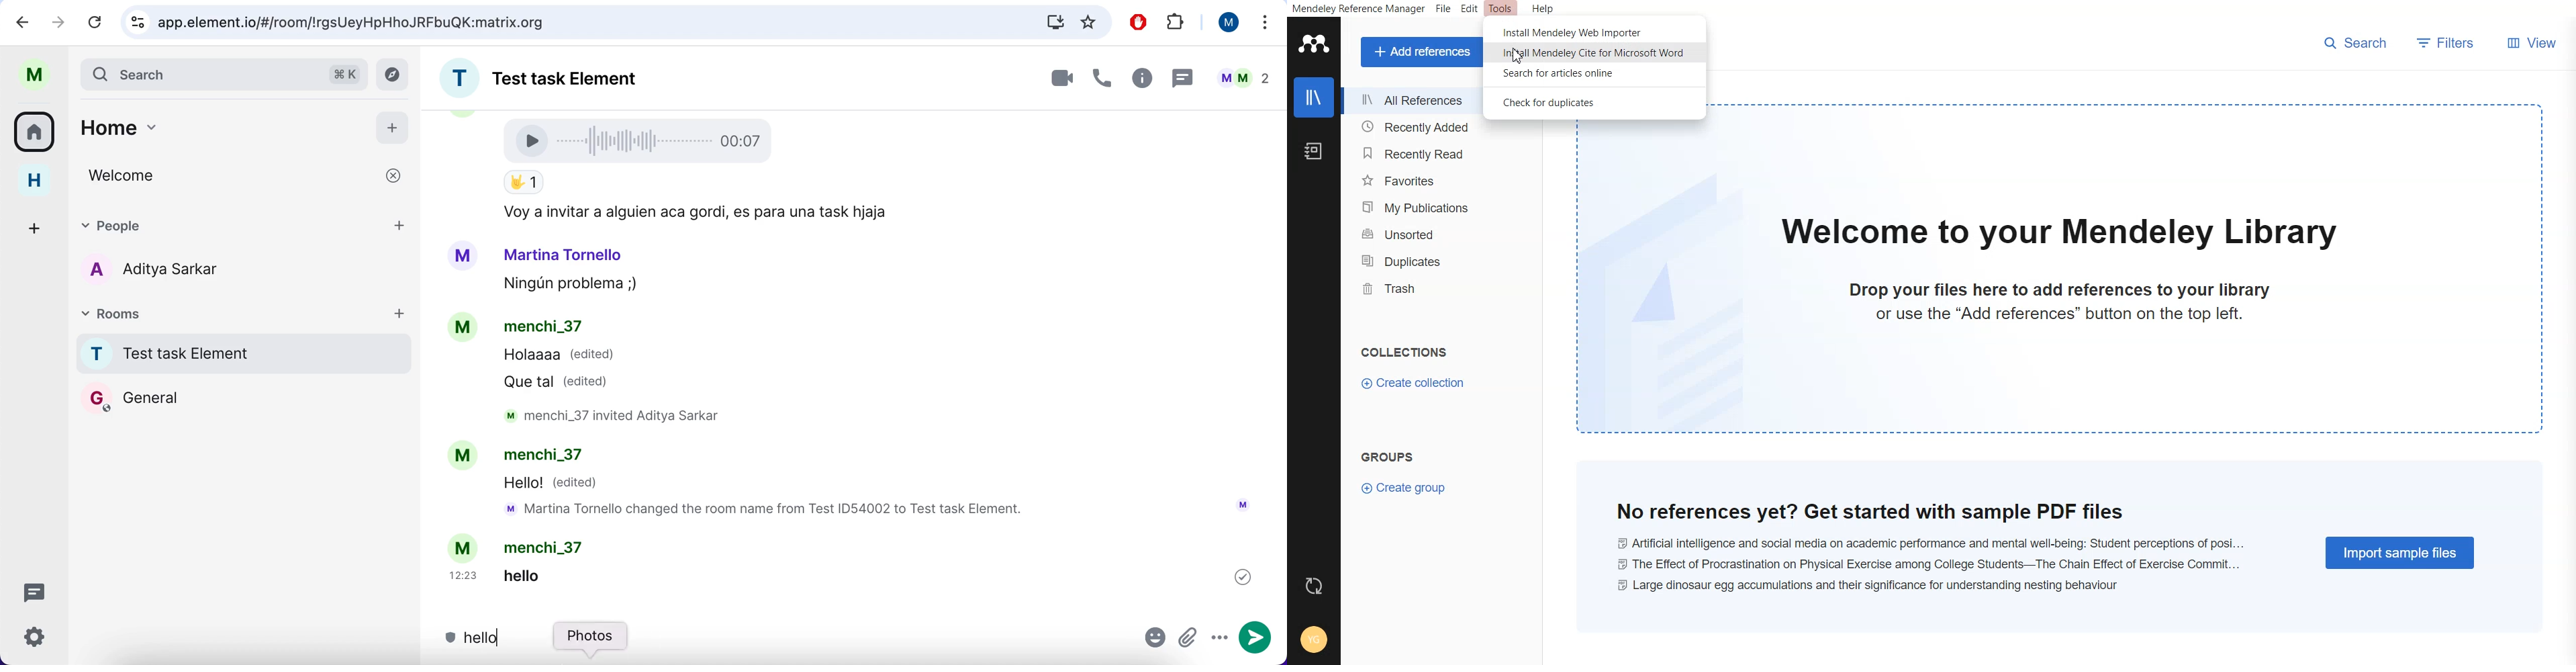 The width and height of the screenshot is (2576, 672). I want to click on Martina Tornello, so click(564, 254).